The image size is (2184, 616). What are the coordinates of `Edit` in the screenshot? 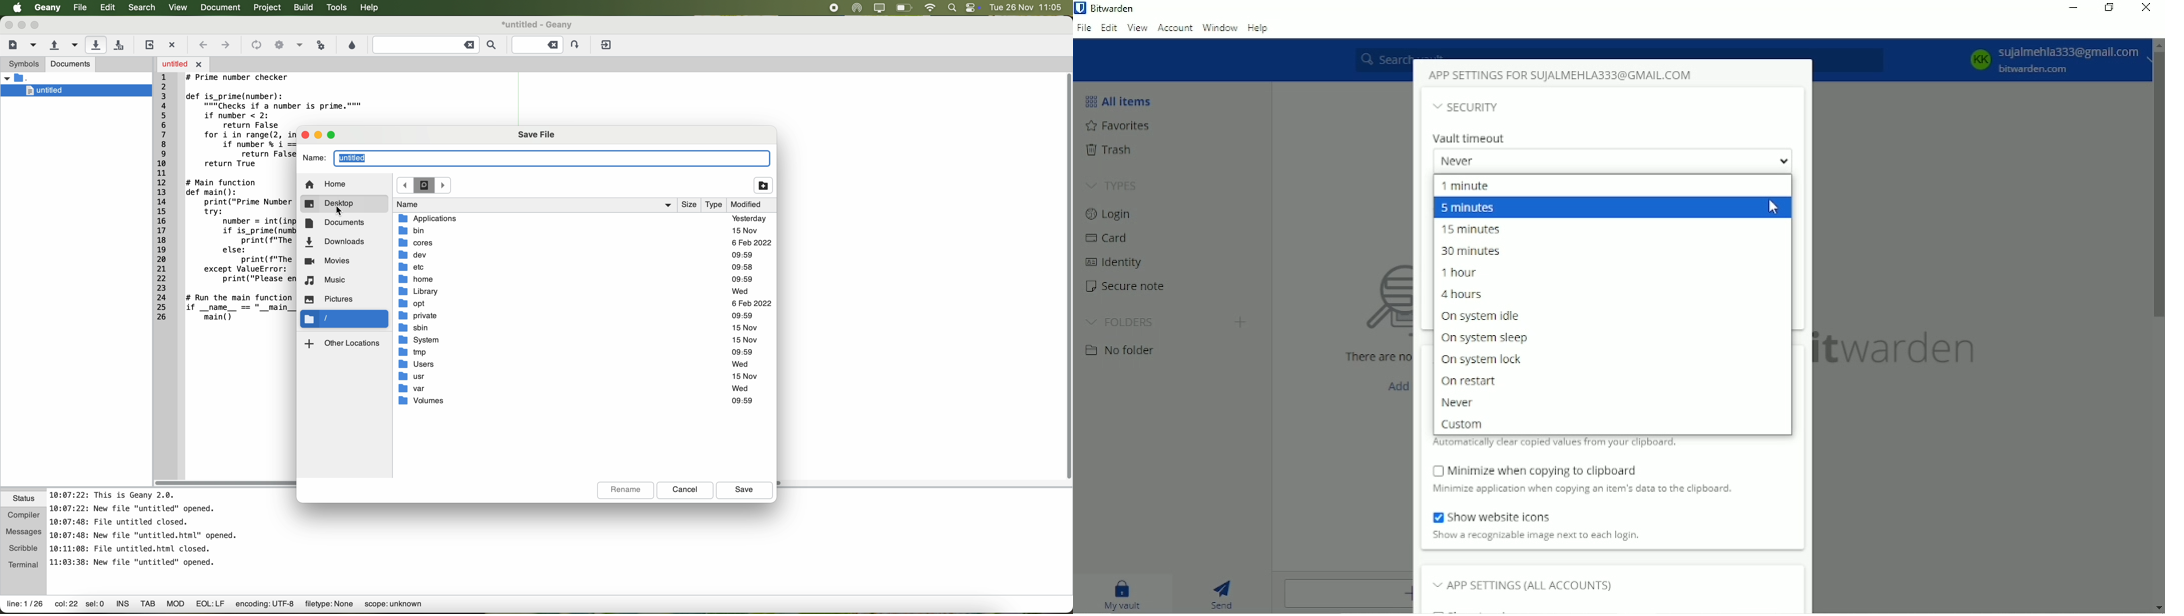 It's located at (1107, 29).